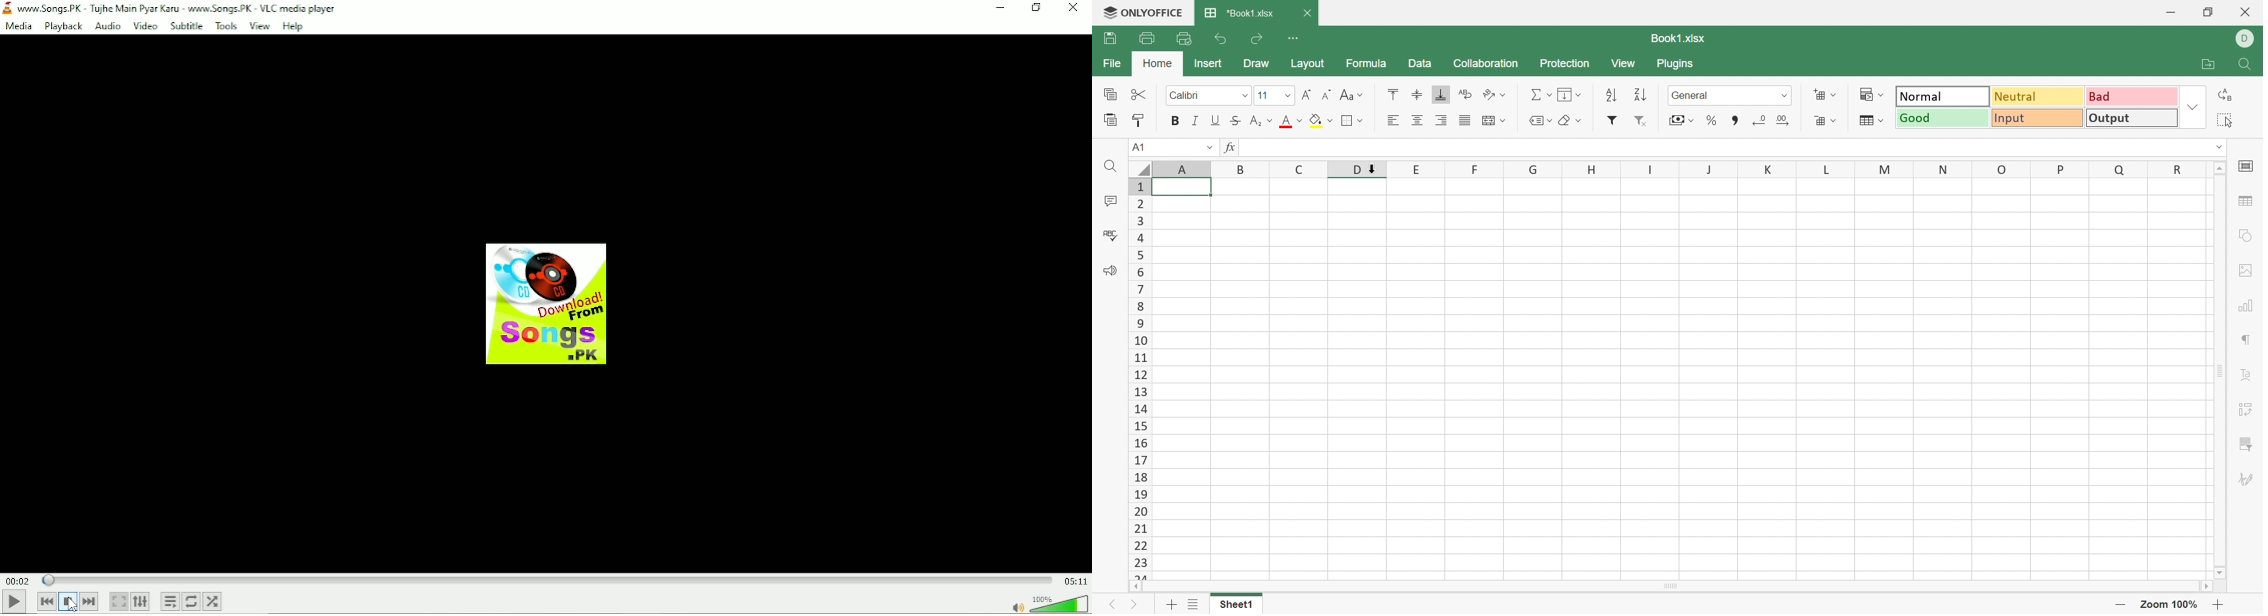 The width and height of the screenshot is (2268, 616). I want to click on Print, so click(1149, 38).